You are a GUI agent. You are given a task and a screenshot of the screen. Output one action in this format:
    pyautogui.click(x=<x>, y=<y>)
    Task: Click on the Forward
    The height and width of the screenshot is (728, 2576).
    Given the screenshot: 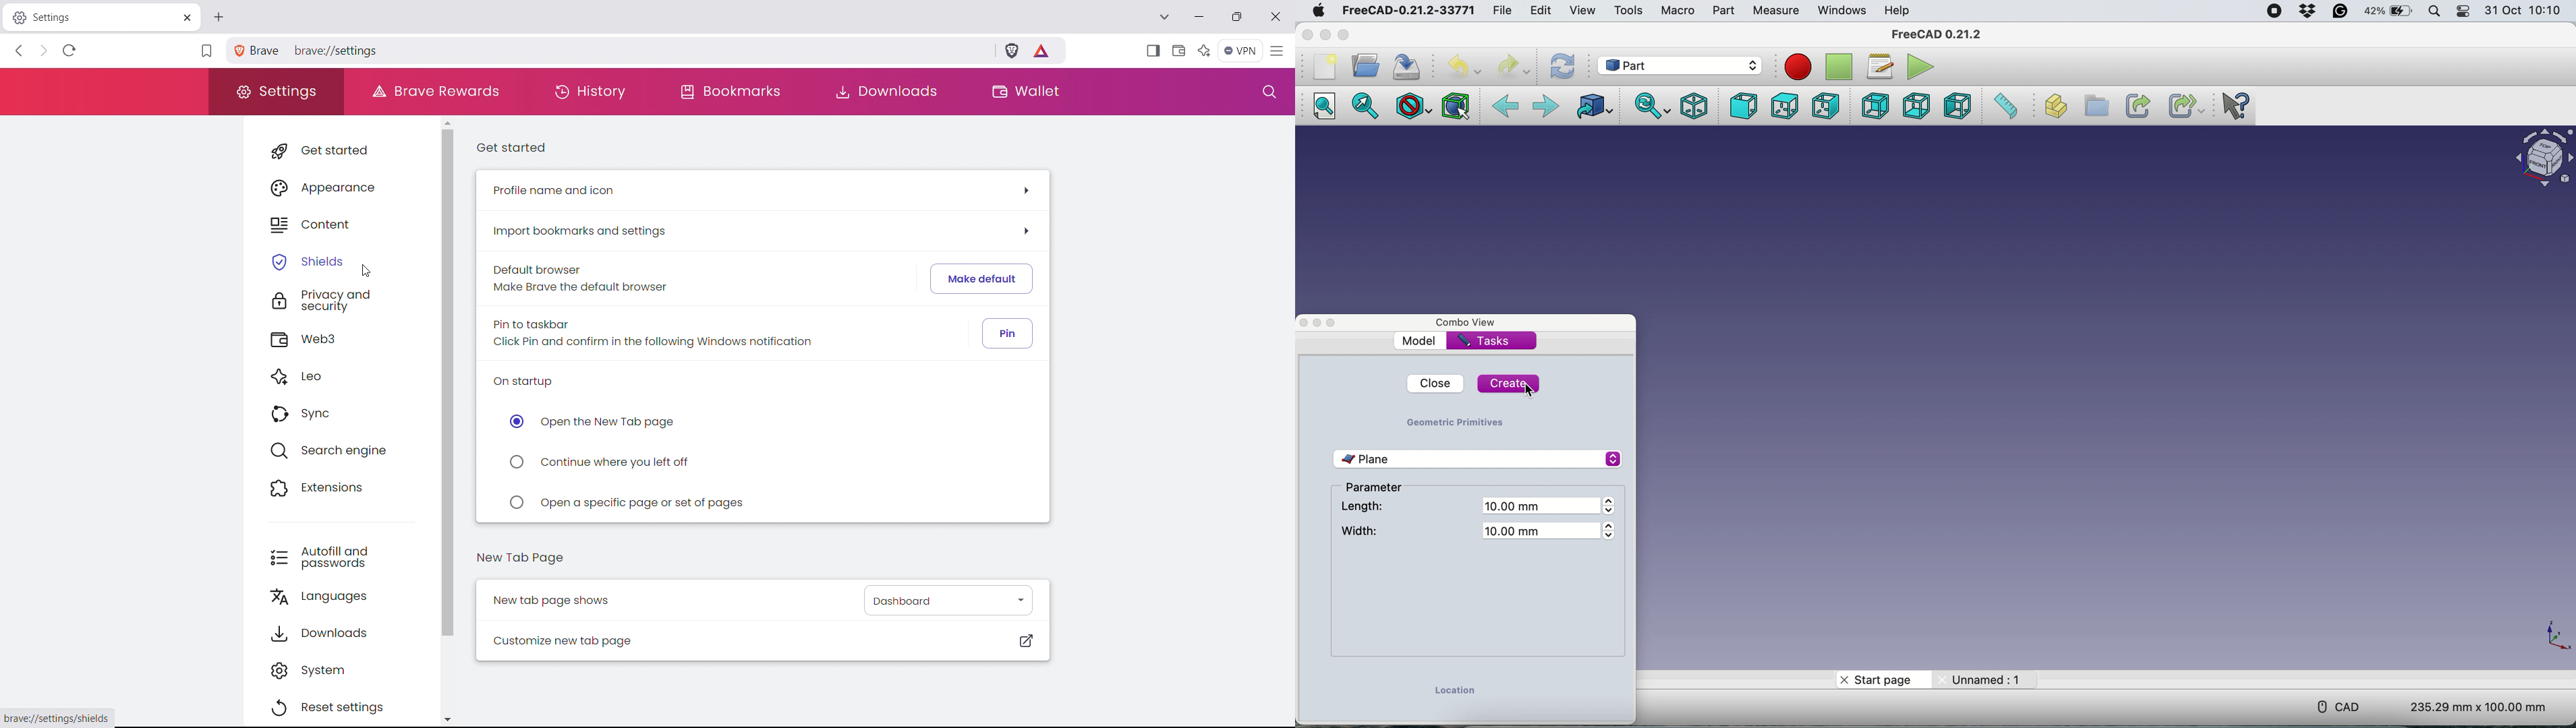 What is the action you would take?
    pyautogui.click(x=1547, y=105)
    